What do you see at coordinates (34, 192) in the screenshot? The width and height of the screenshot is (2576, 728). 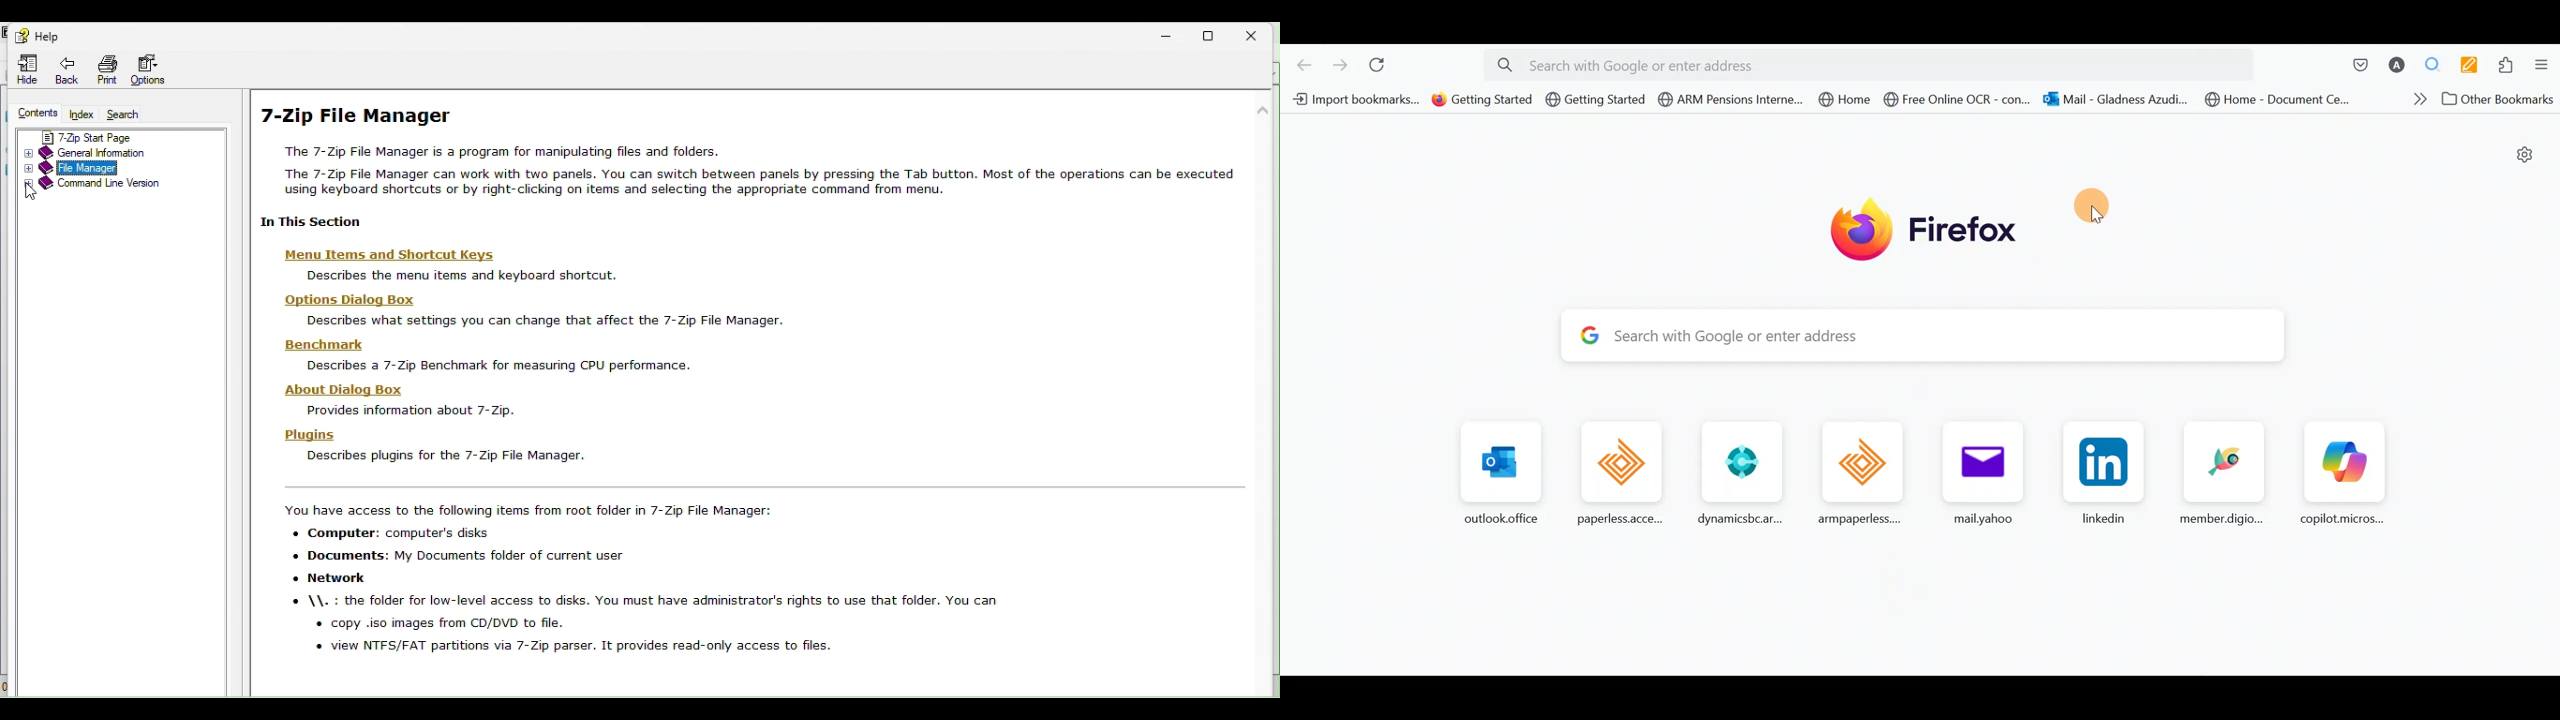 I see `Cursor` at bounding box center [34, 192].